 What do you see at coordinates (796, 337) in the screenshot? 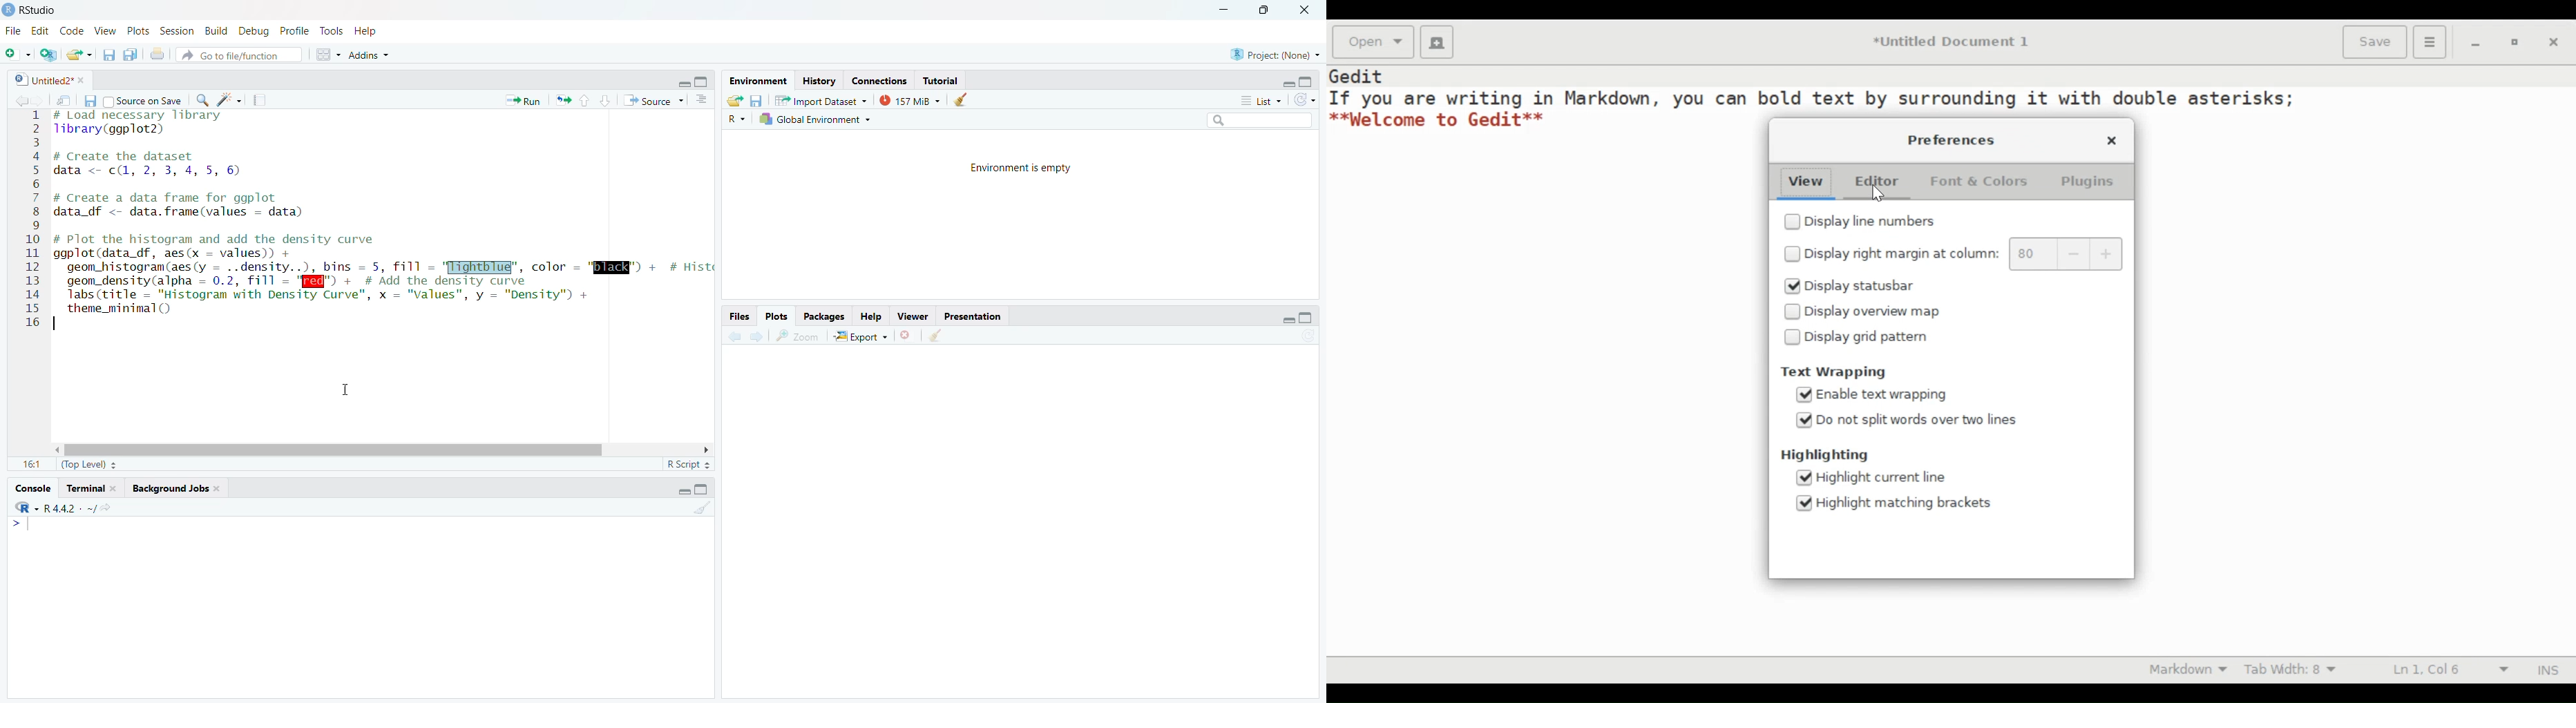
I see `zoom` at bounding box center [796, 337].